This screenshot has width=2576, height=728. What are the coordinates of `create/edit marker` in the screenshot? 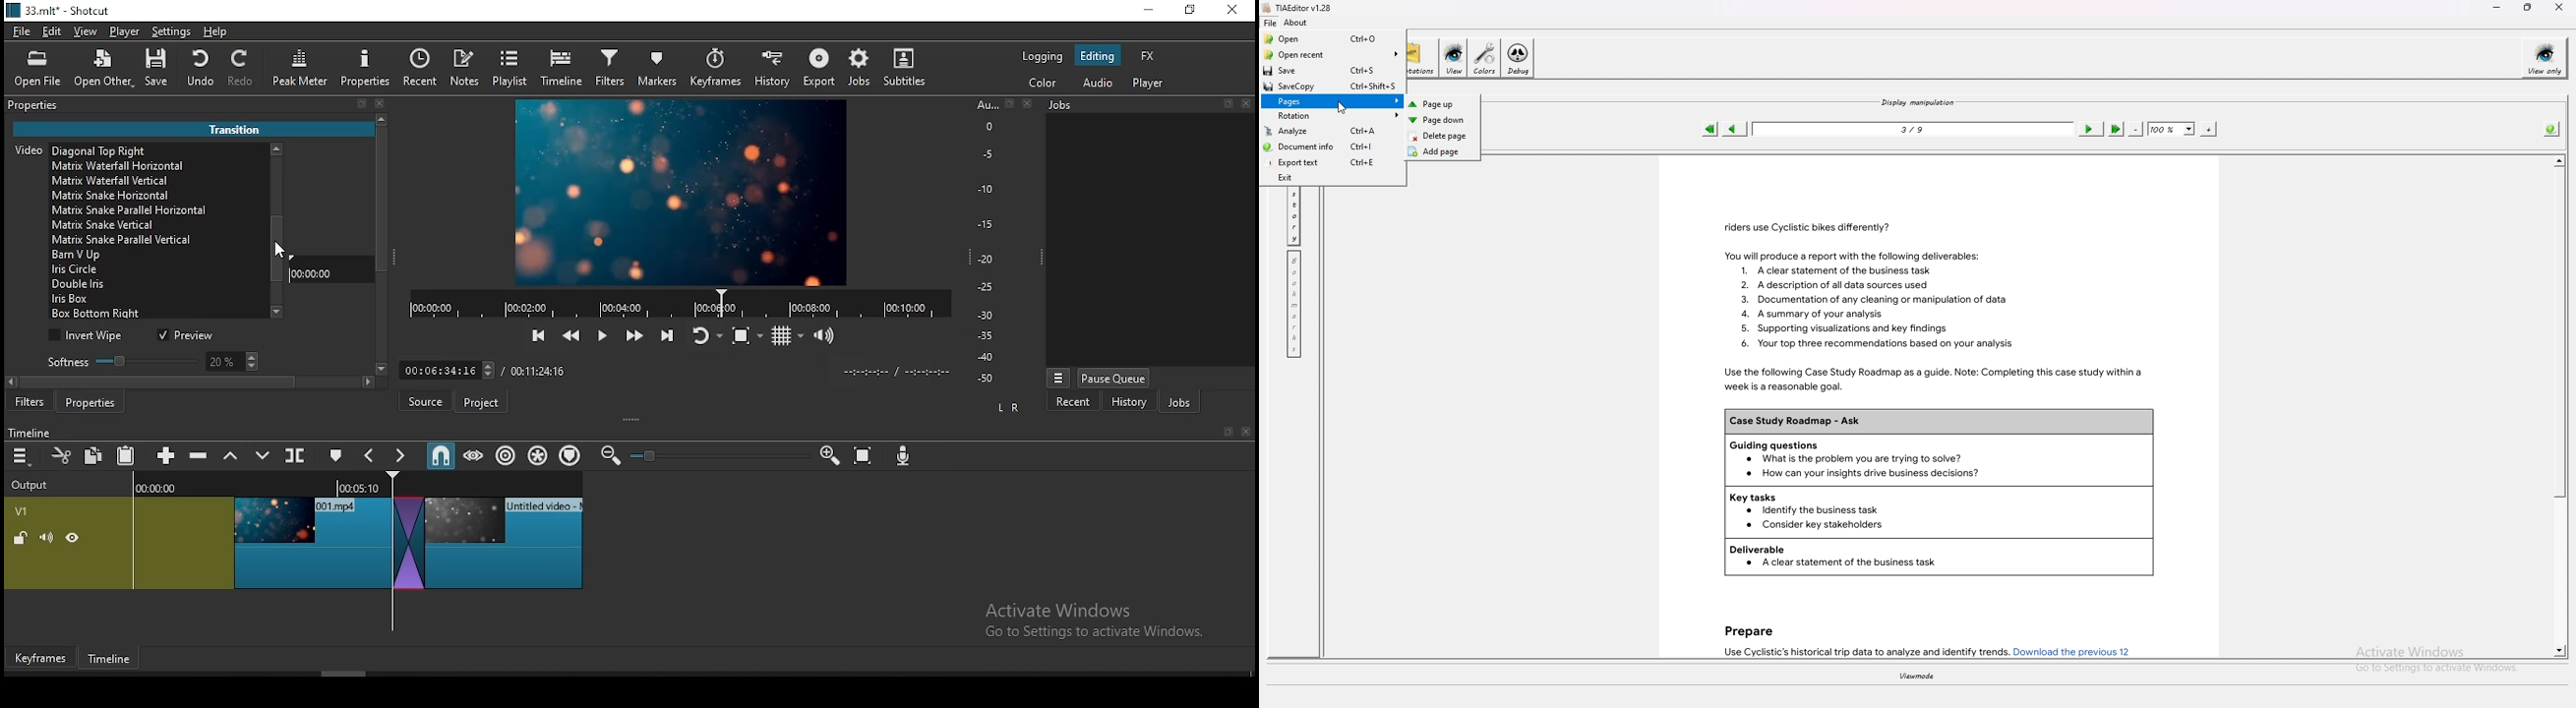 It's located at (338, 456).